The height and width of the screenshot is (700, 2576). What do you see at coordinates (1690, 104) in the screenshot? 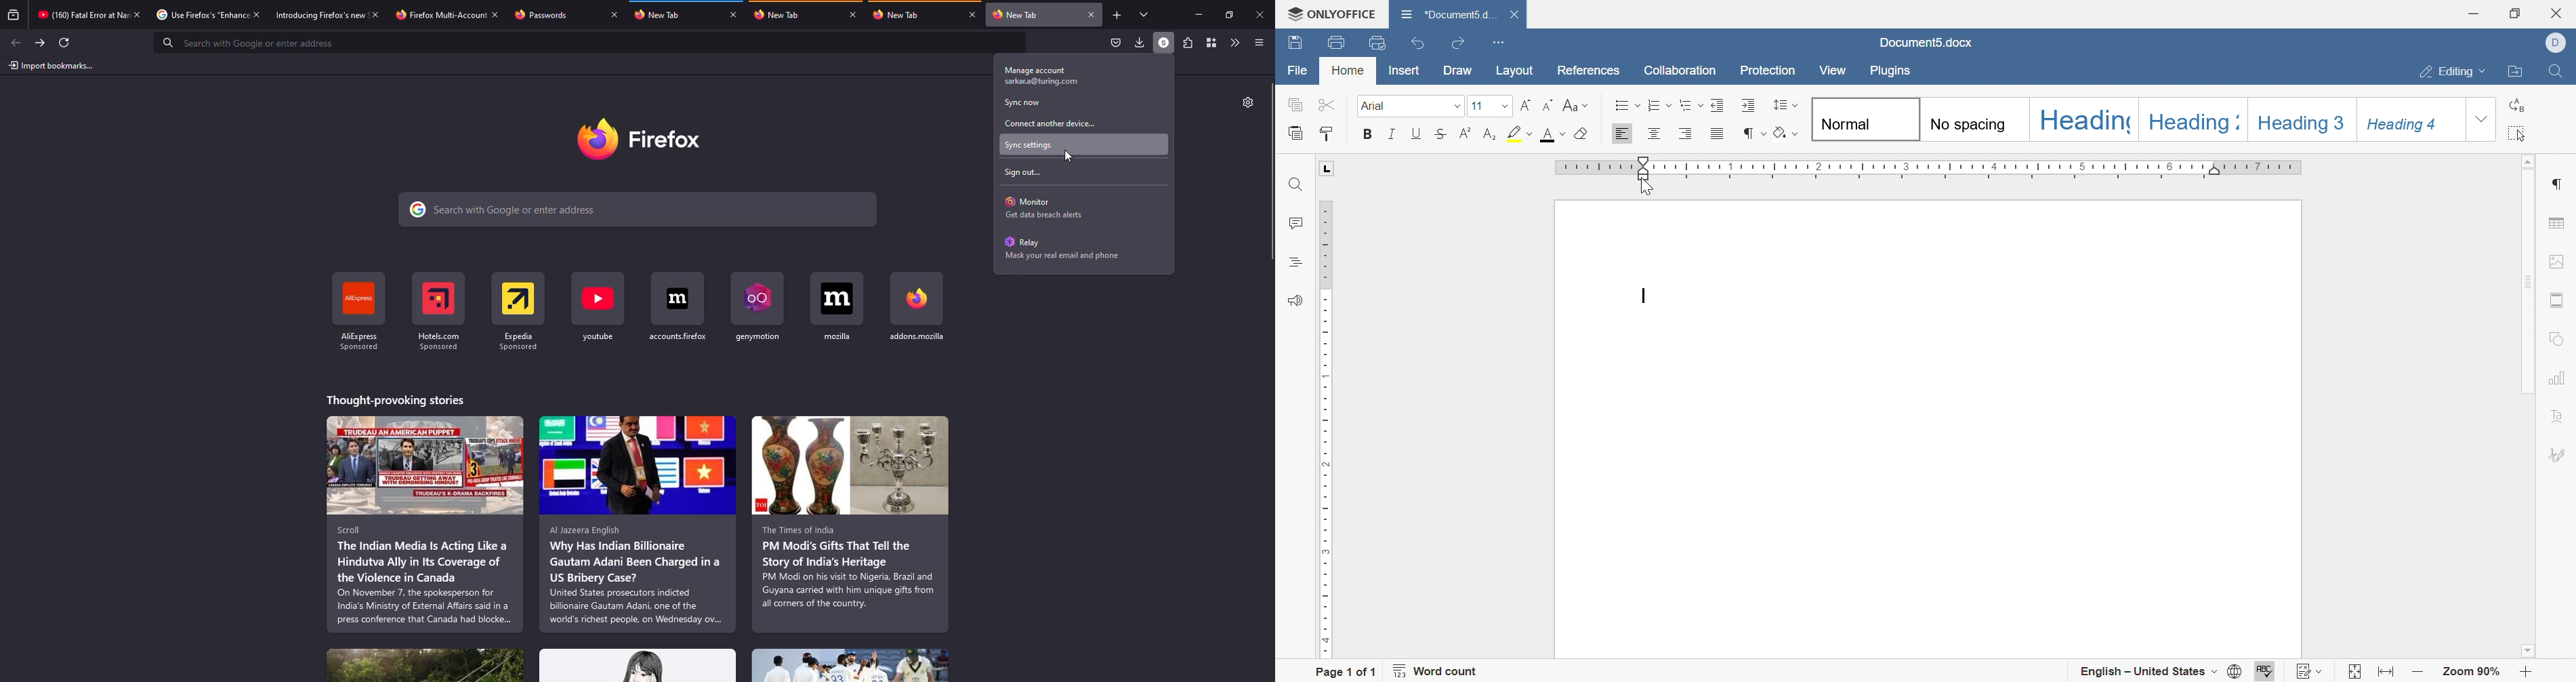
I see `multilevel list` at bounding box center [1690, 104].